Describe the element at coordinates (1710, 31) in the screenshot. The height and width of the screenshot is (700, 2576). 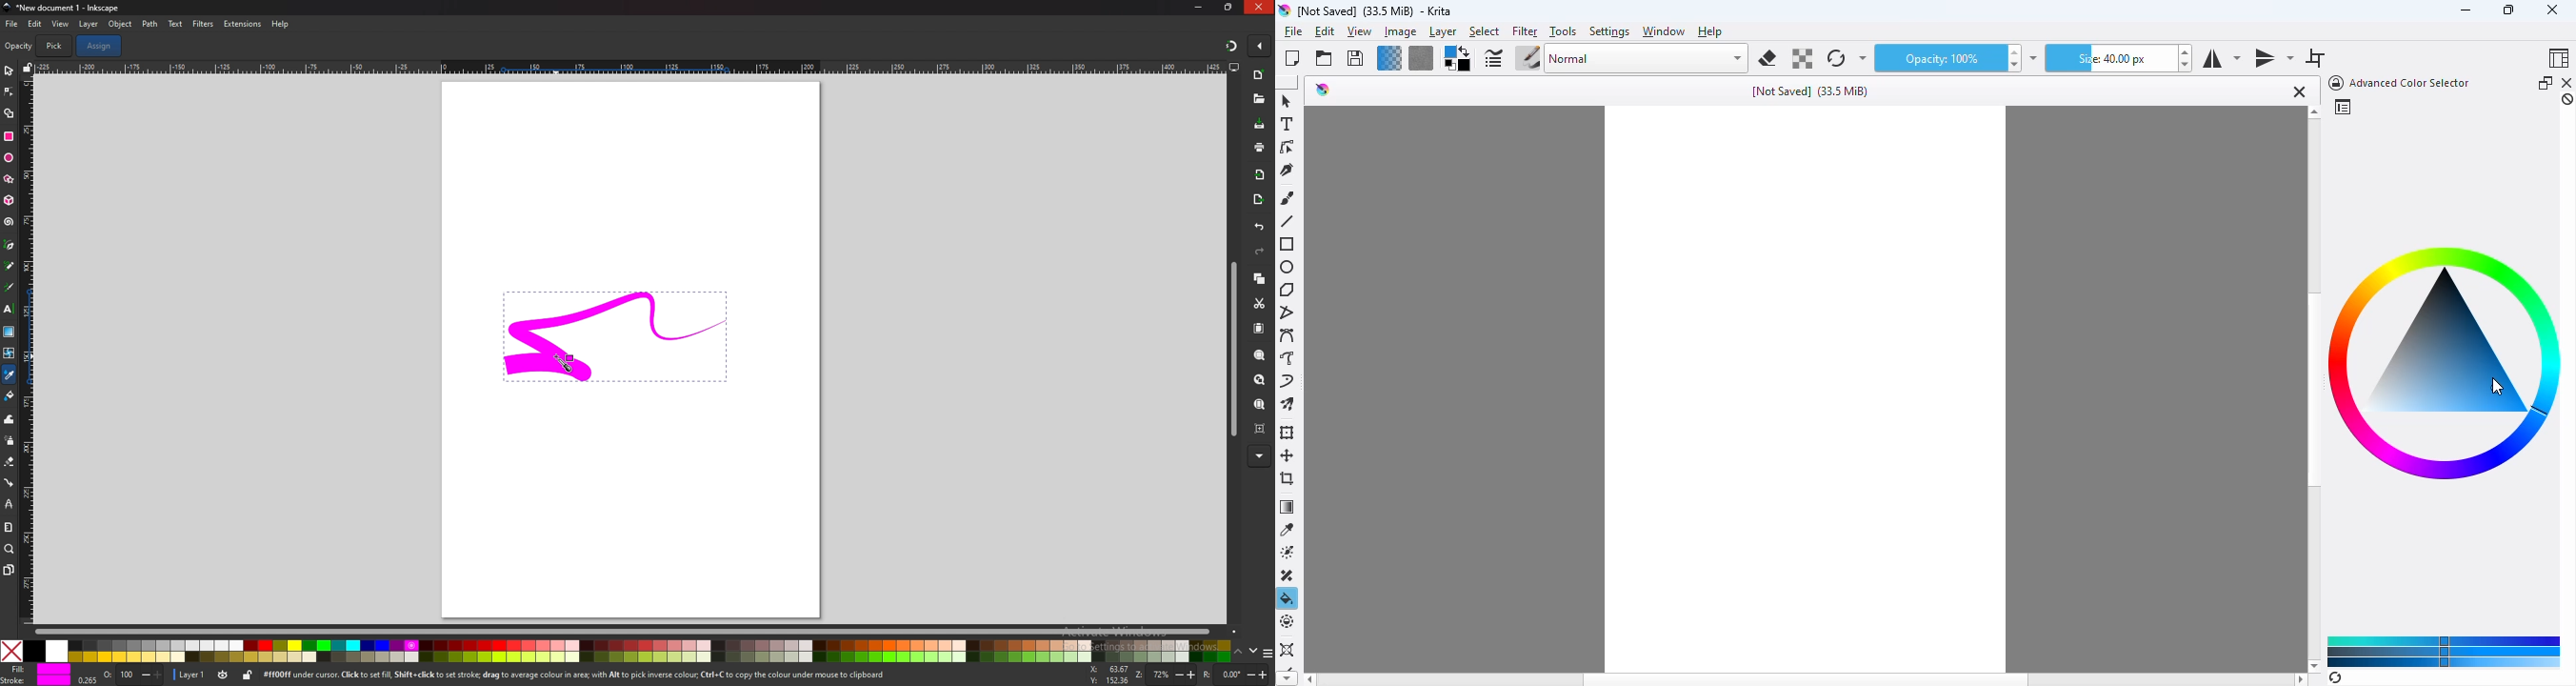
I see `help` at that location.